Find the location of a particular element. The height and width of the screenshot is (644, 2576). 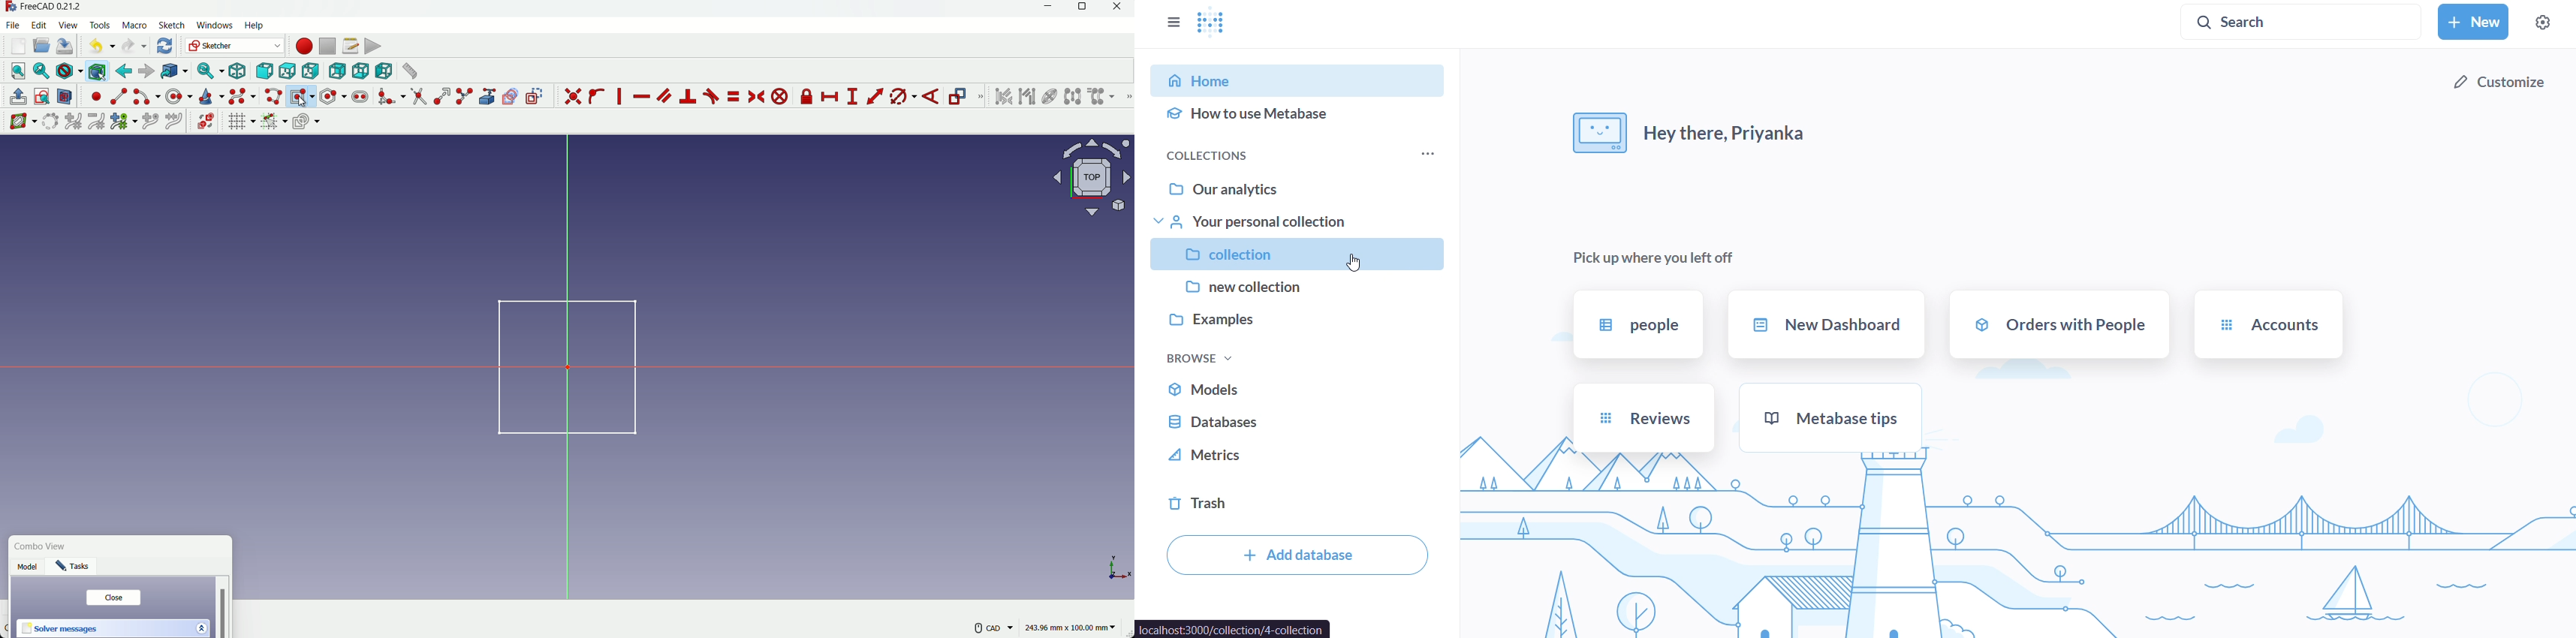

select all is located at coordinates (18, 70).